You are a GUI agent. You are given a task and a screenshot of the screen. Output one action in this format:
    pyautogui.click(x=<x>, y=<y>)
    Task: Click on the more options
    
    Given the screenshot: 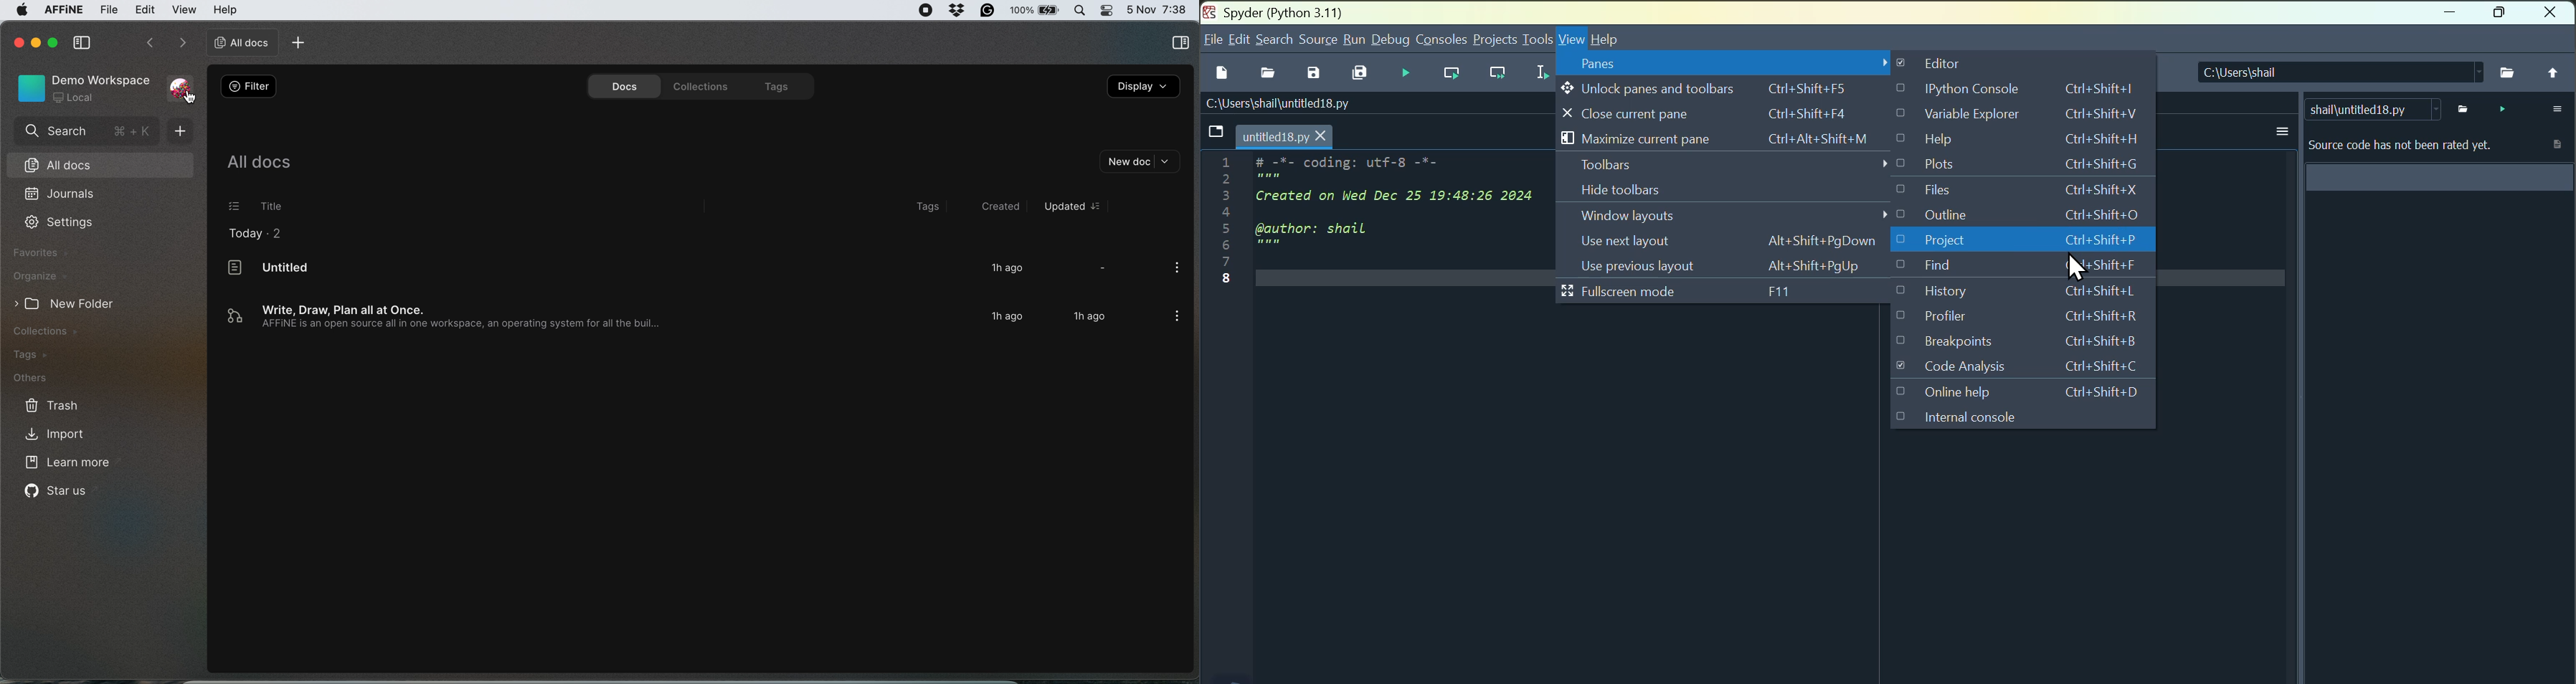 What is the action you would take?
    pyautogui.click(x=1174, y=317)
    